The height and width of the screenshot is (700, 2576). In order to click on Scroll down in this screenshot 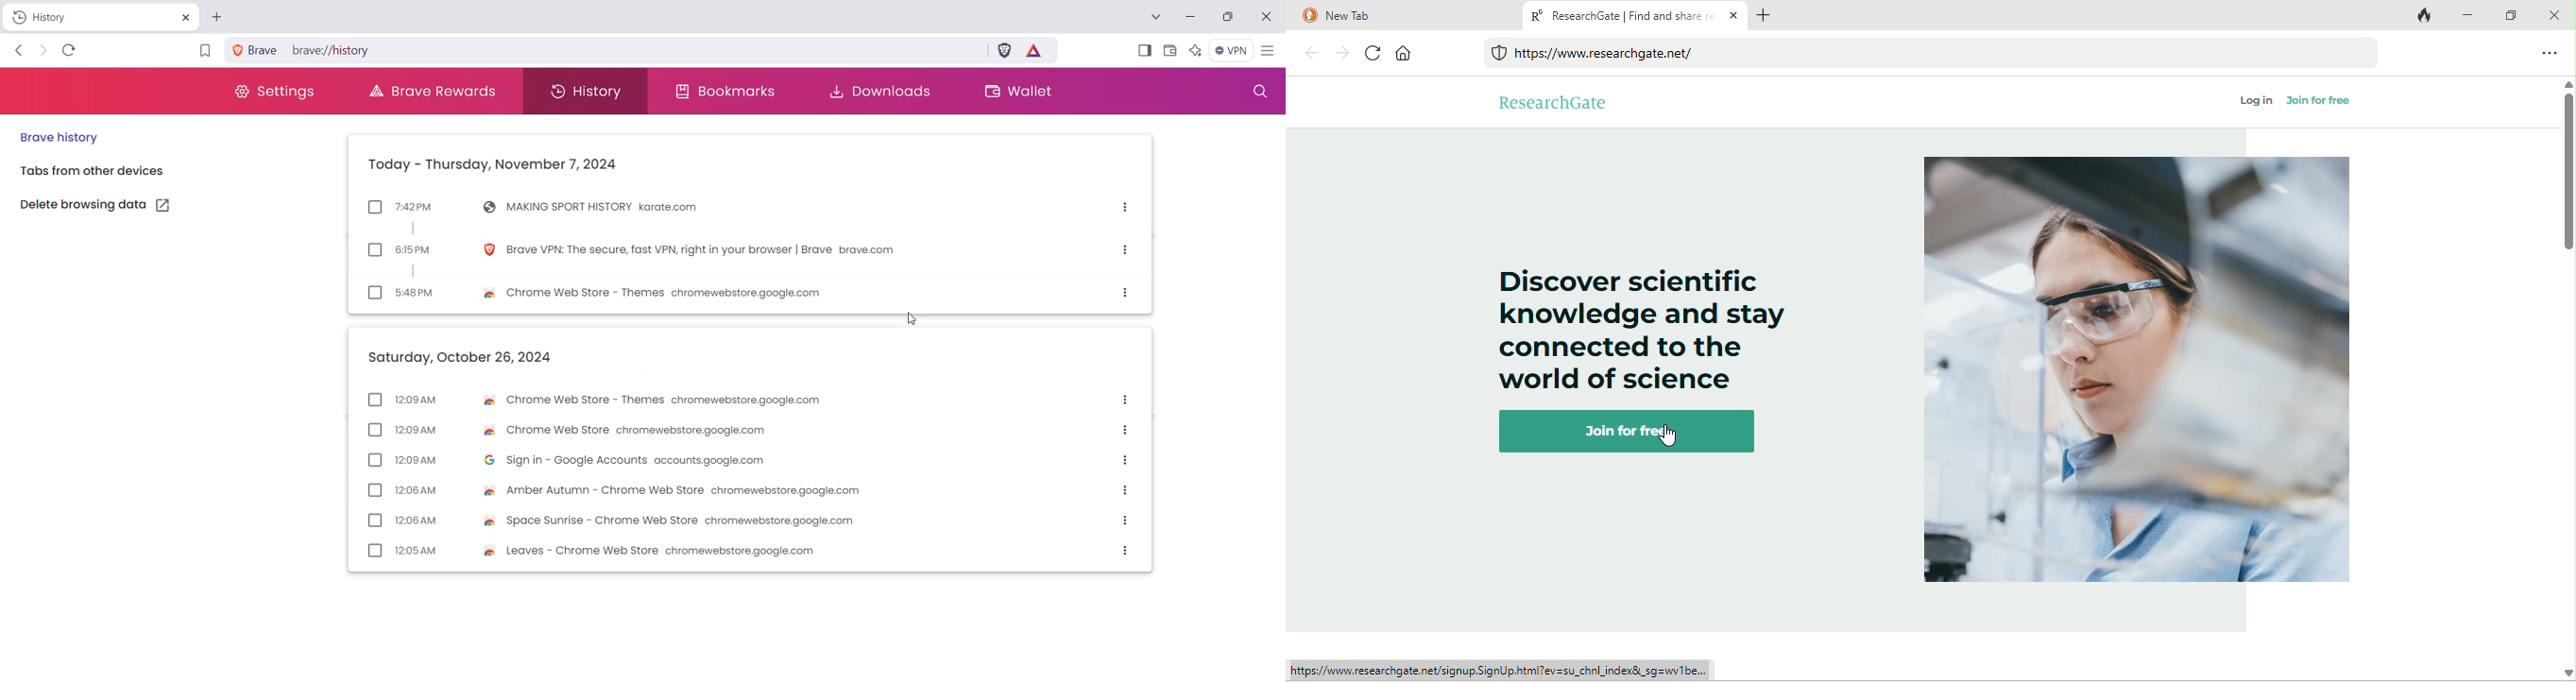, I will do `click(2567, 673)`.